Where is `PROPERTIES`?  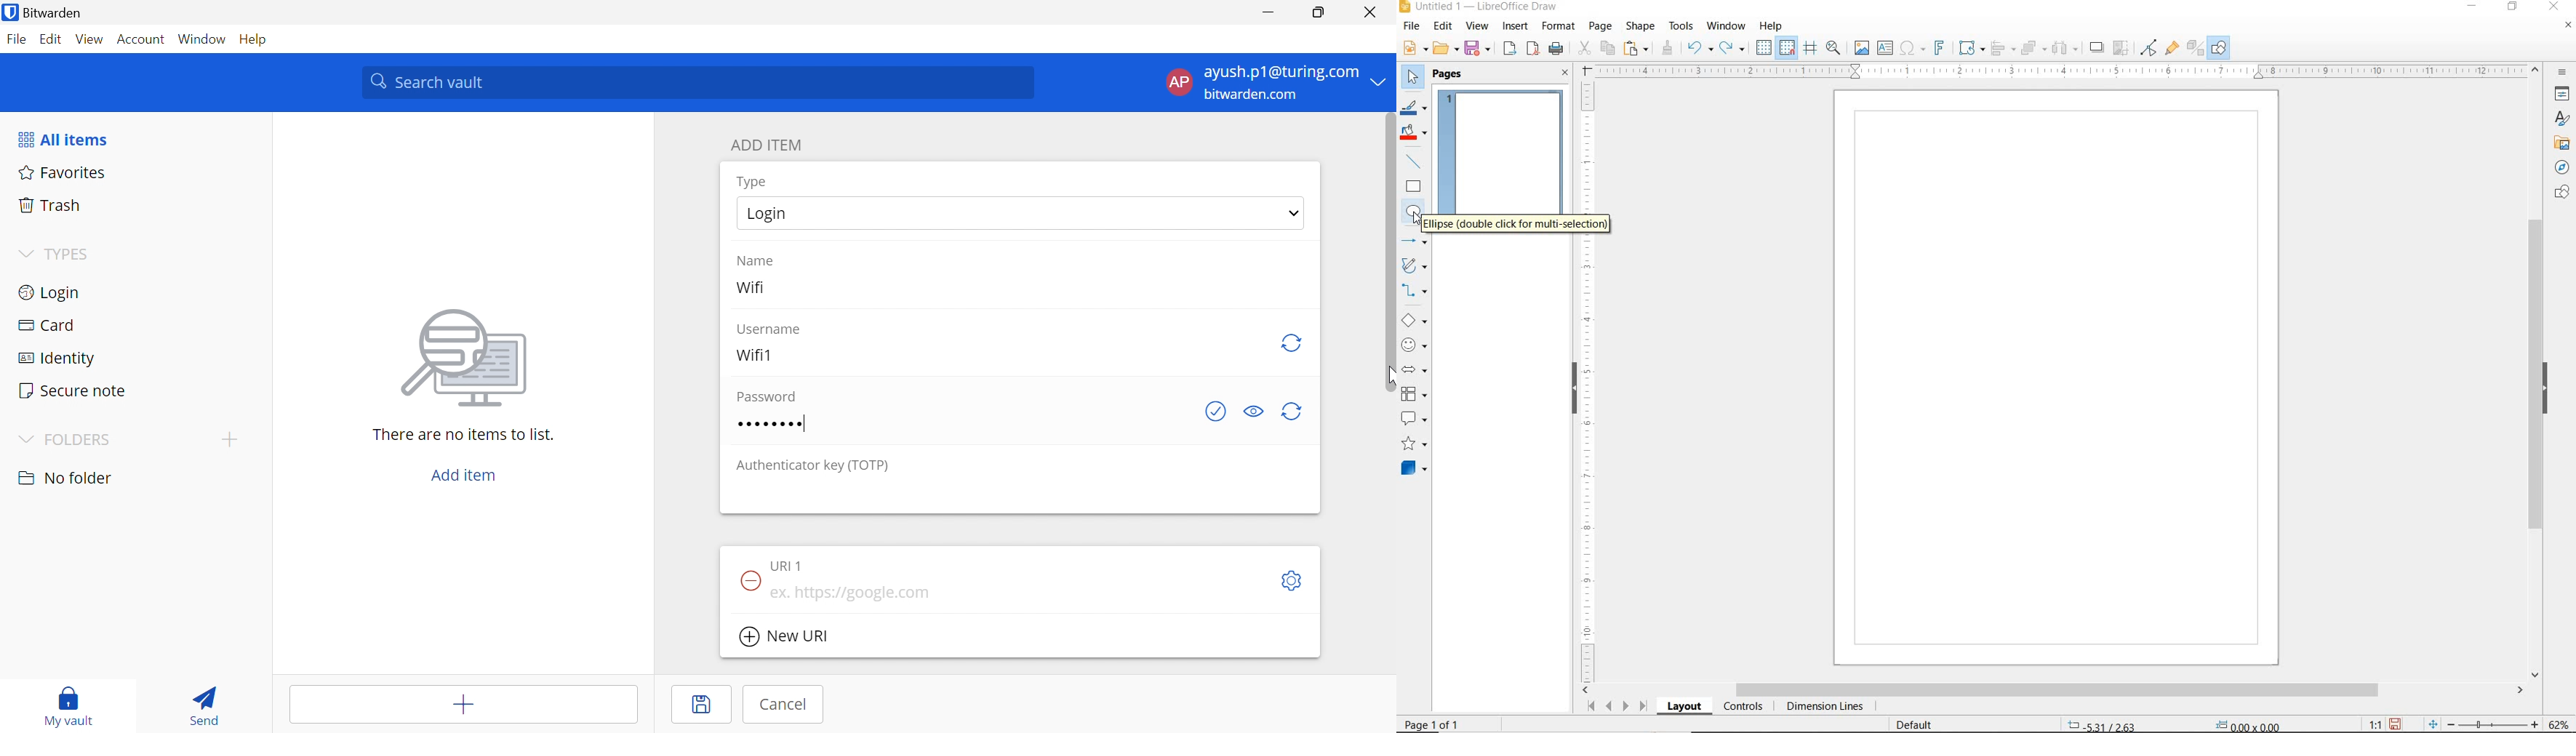 PROPERTIES is located at coordinates (2564, 96).